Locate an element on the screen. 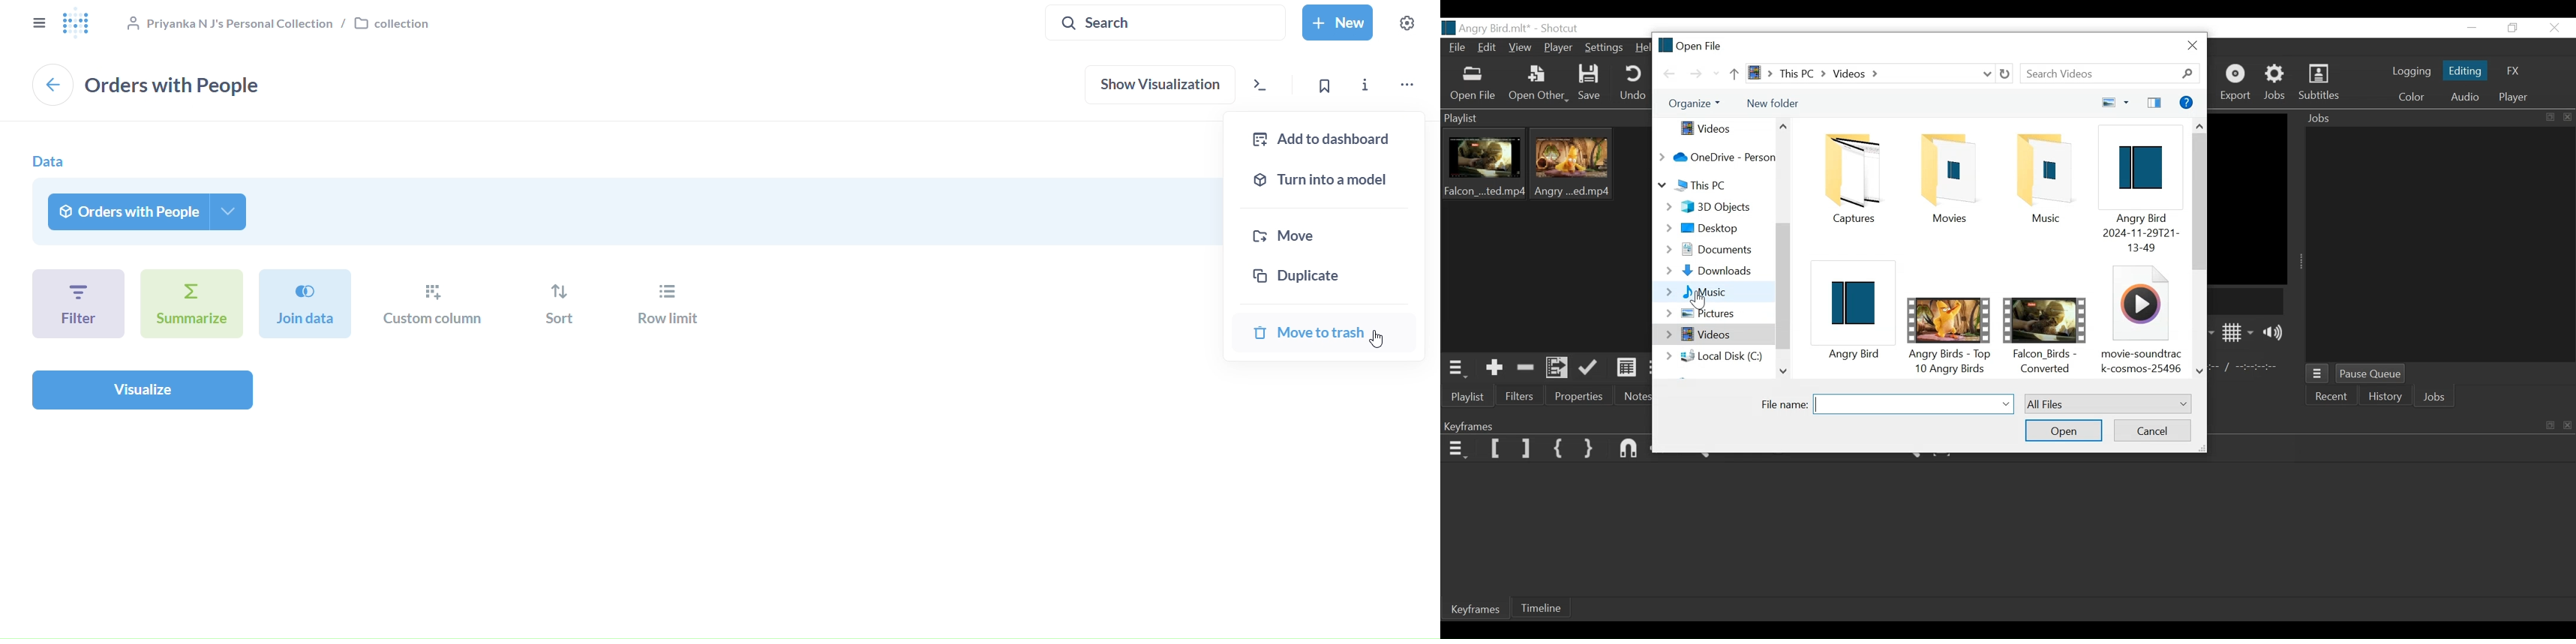  Cursor is located at coordinates (1697, 301).